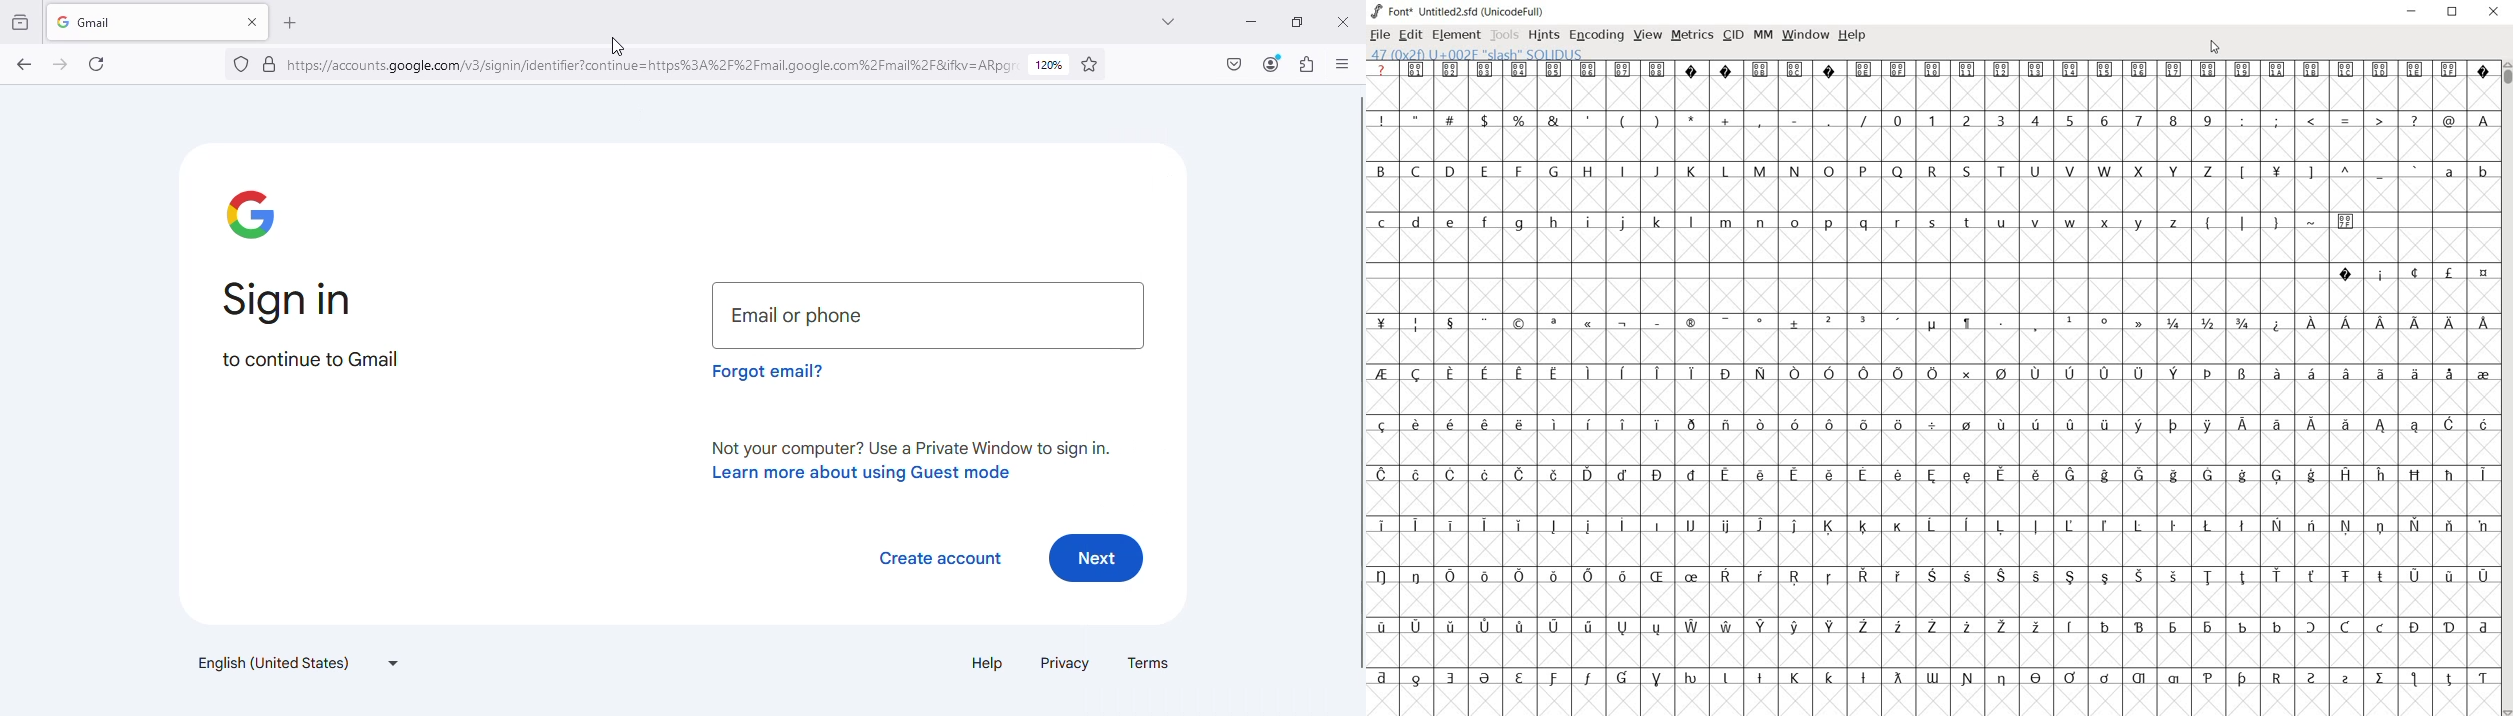  Describe the element at coordinates (2459, 172) in the screenshot. I see `small letters a - b` at that location.